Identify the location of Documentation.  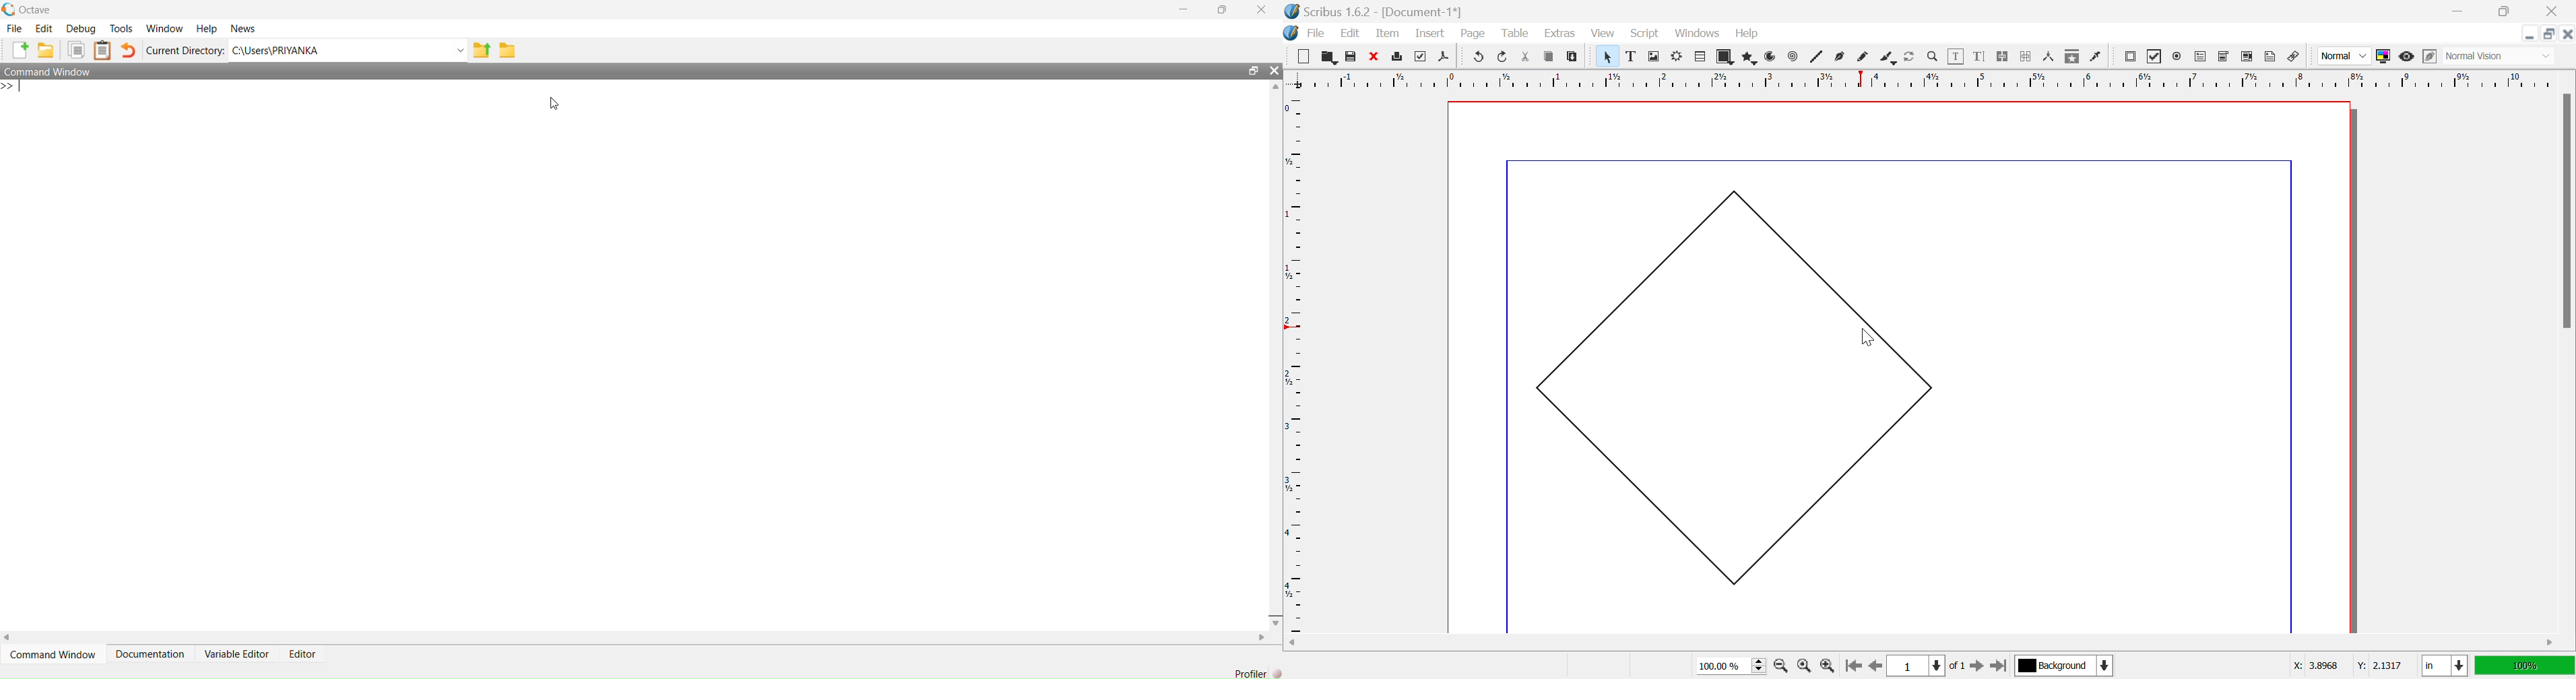
(151, 654).